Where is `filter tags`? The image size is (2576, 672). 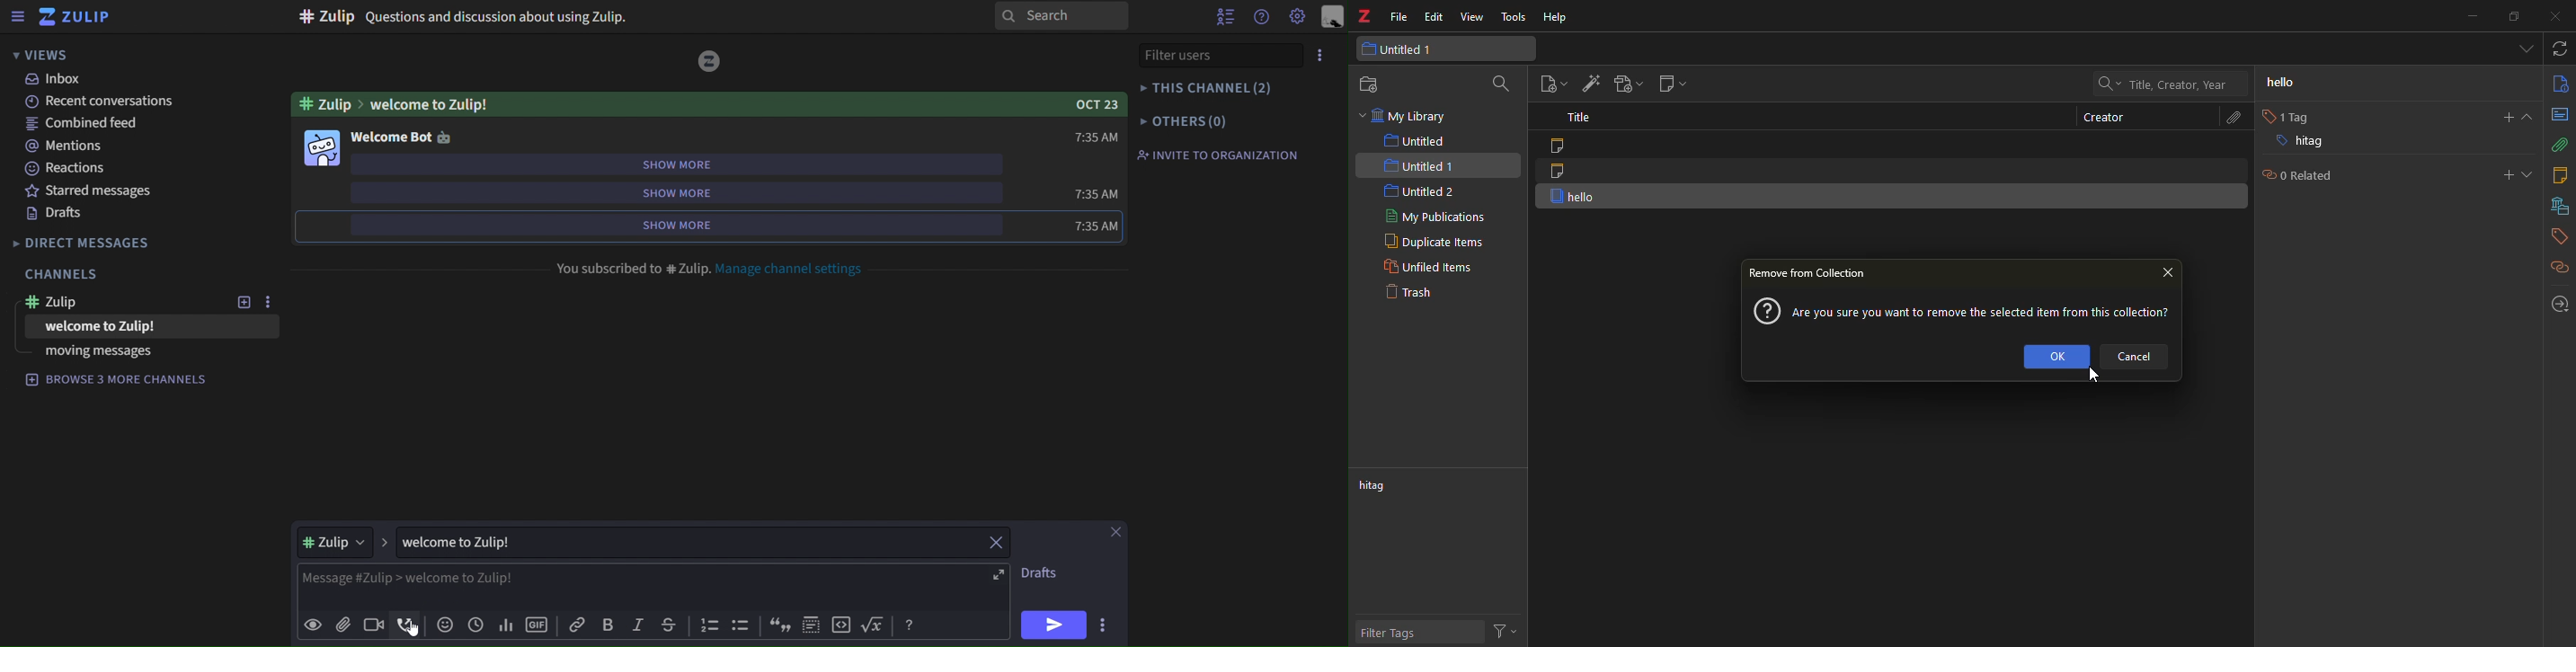
filter tags is located at coordinates (1392, 634).